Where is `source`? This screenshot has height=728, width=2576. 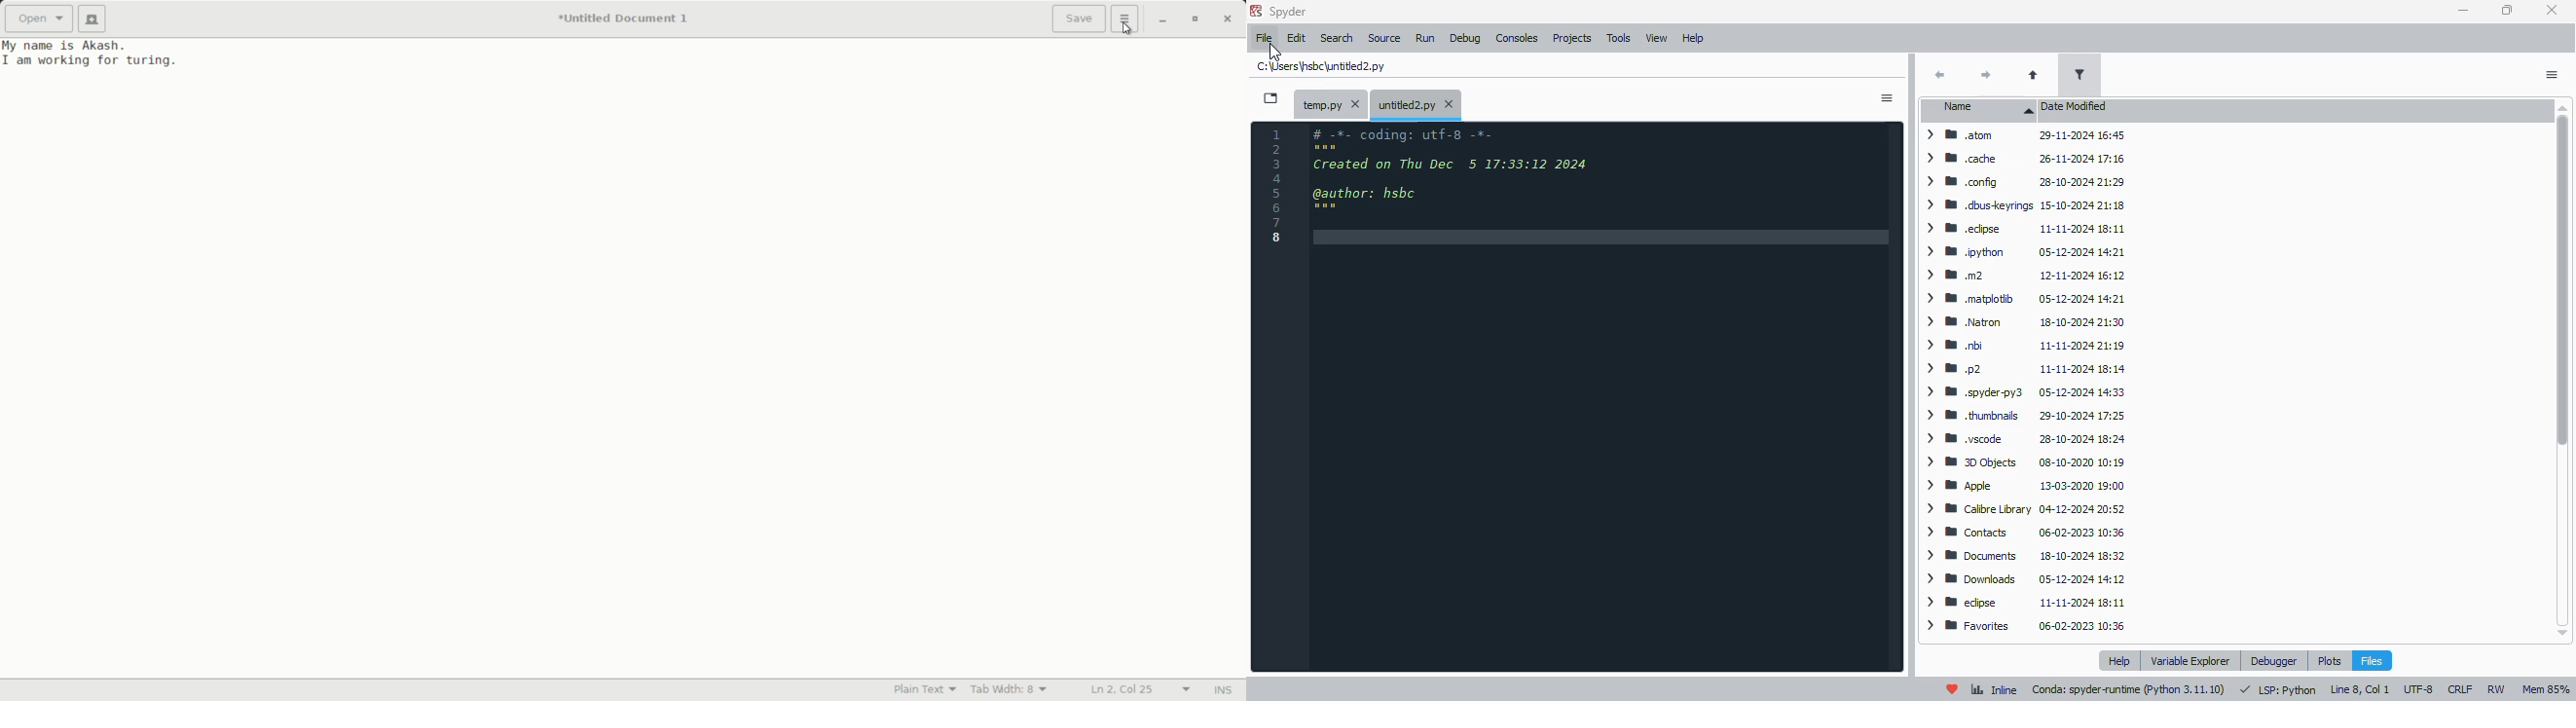 source is located at coordinates (1385, 38).